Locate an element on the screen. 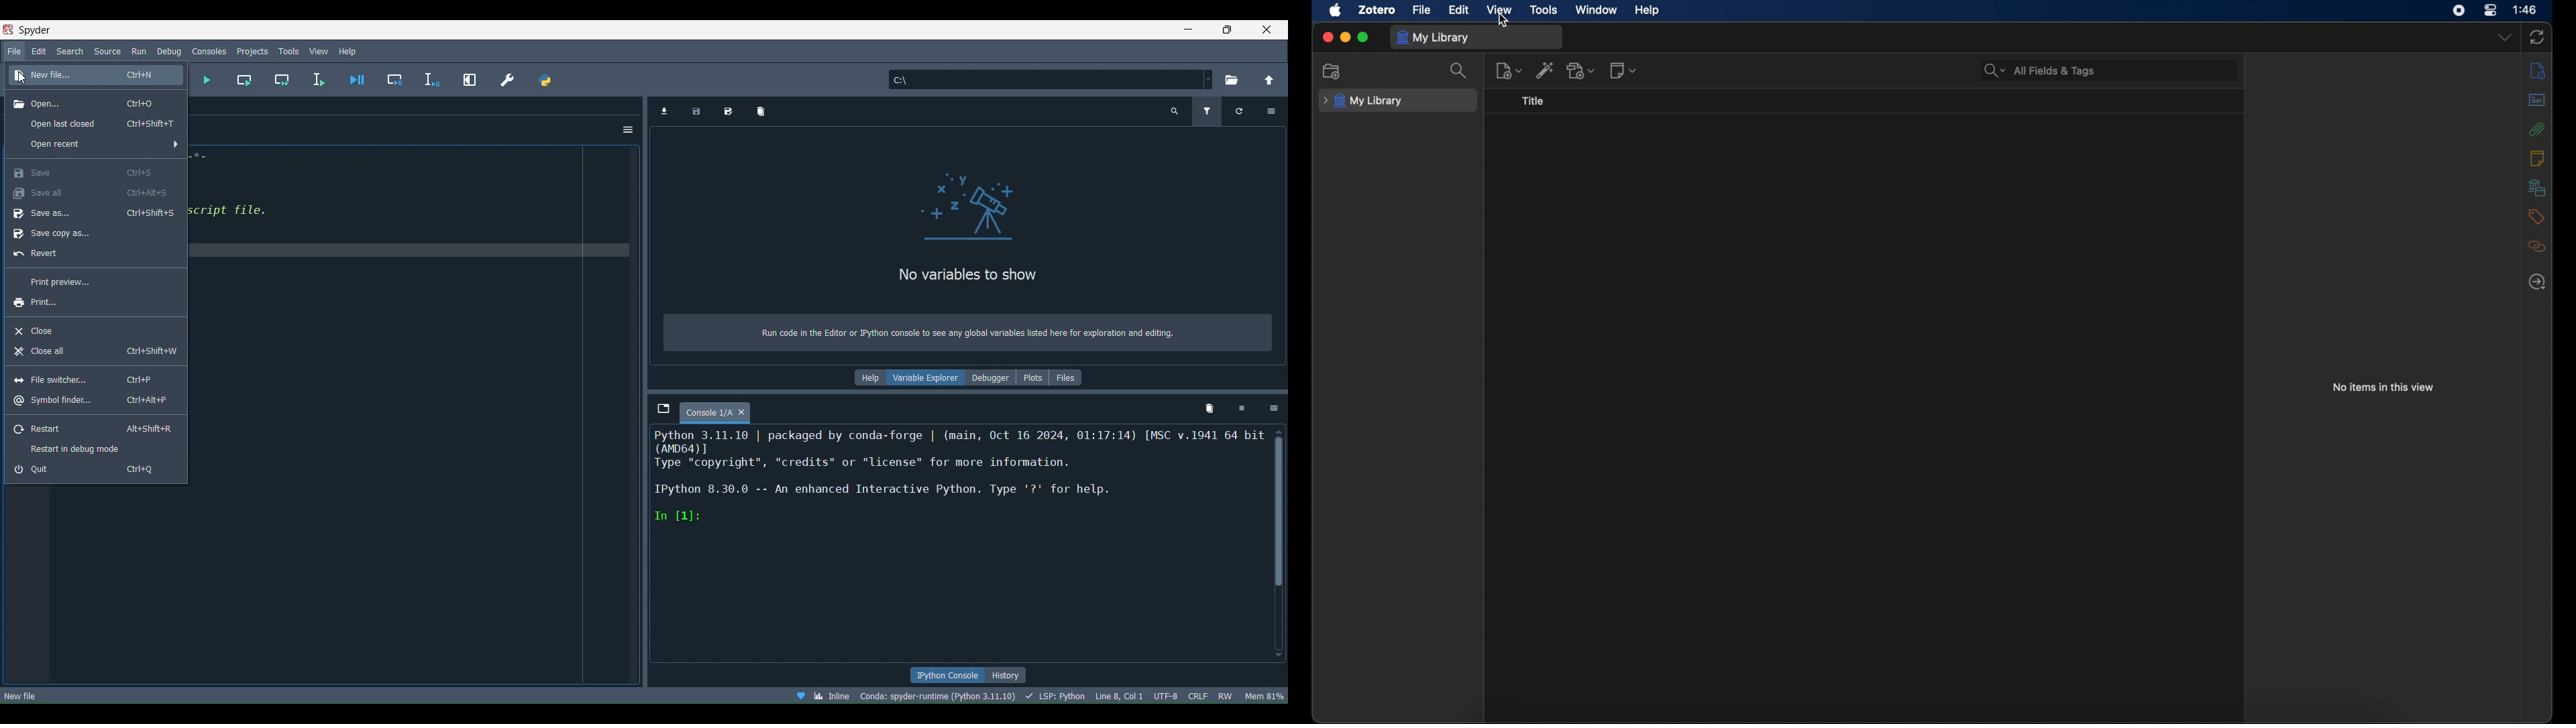 Image resolution: width=2576 pixels, height=728 pixels. help is located at coordinates (1646, 10).